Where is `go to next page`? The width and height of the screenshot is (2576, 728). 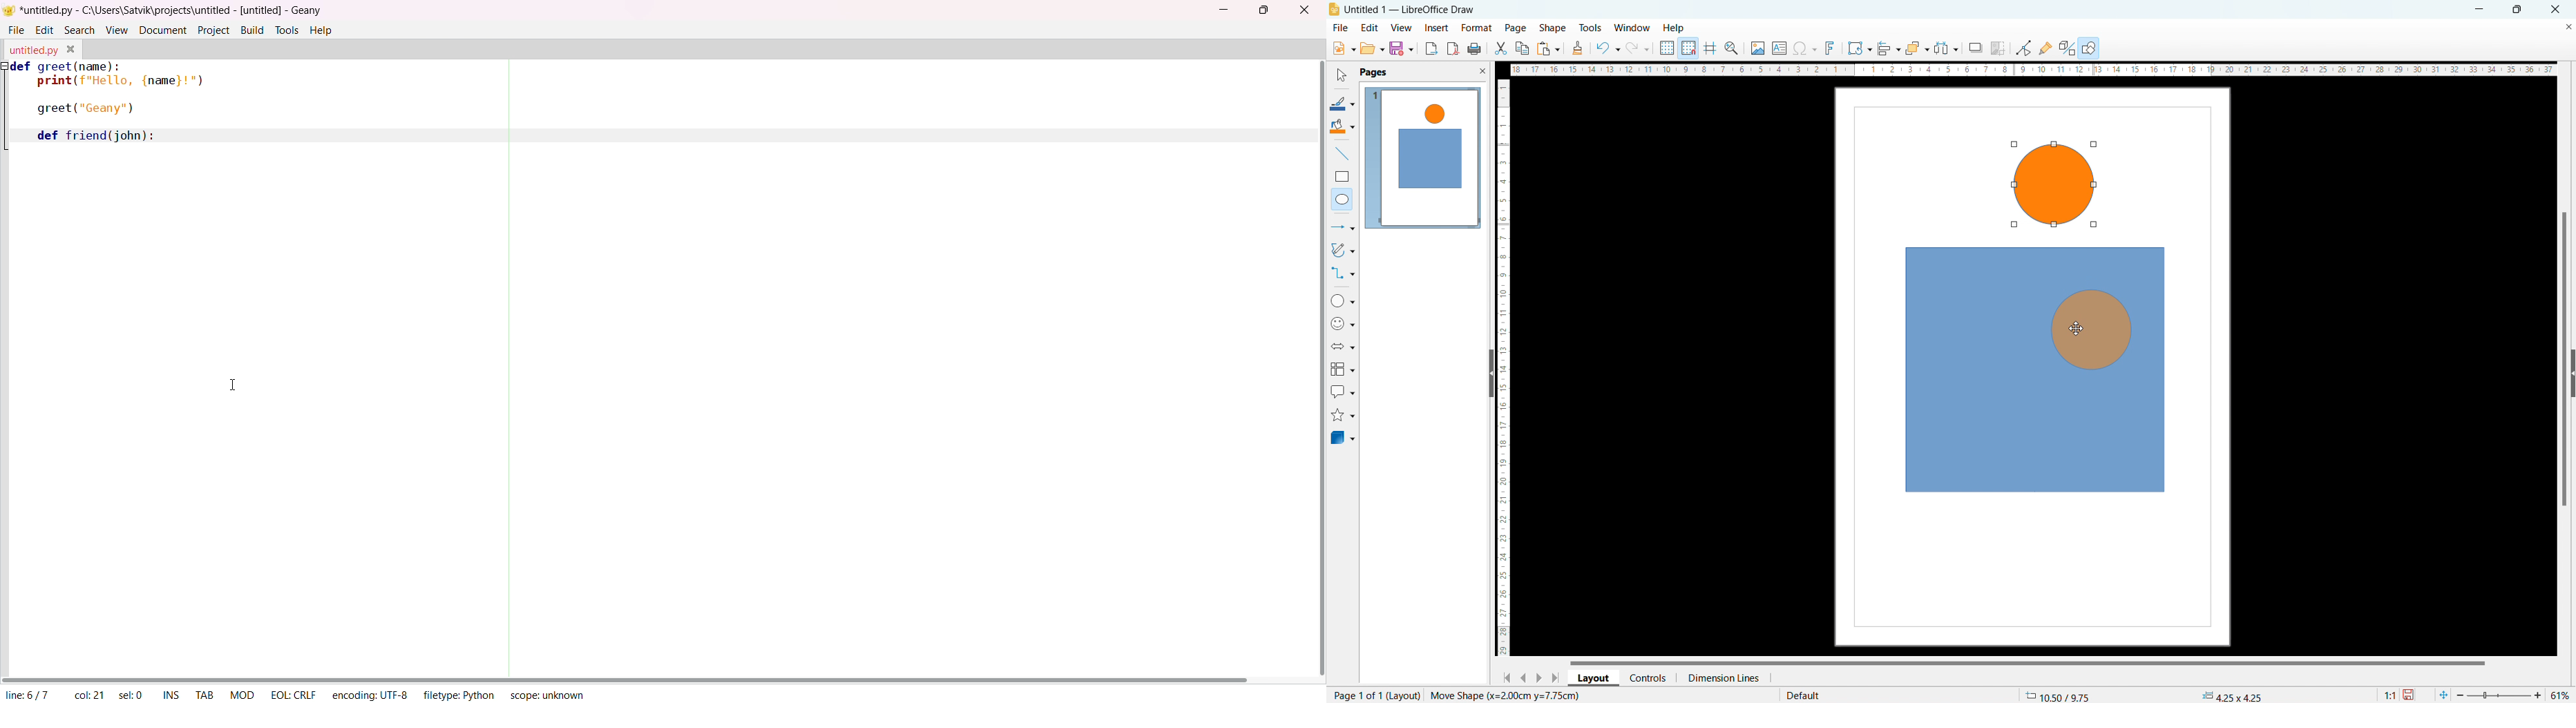
go to next page is located at coordinates (1539, 677).